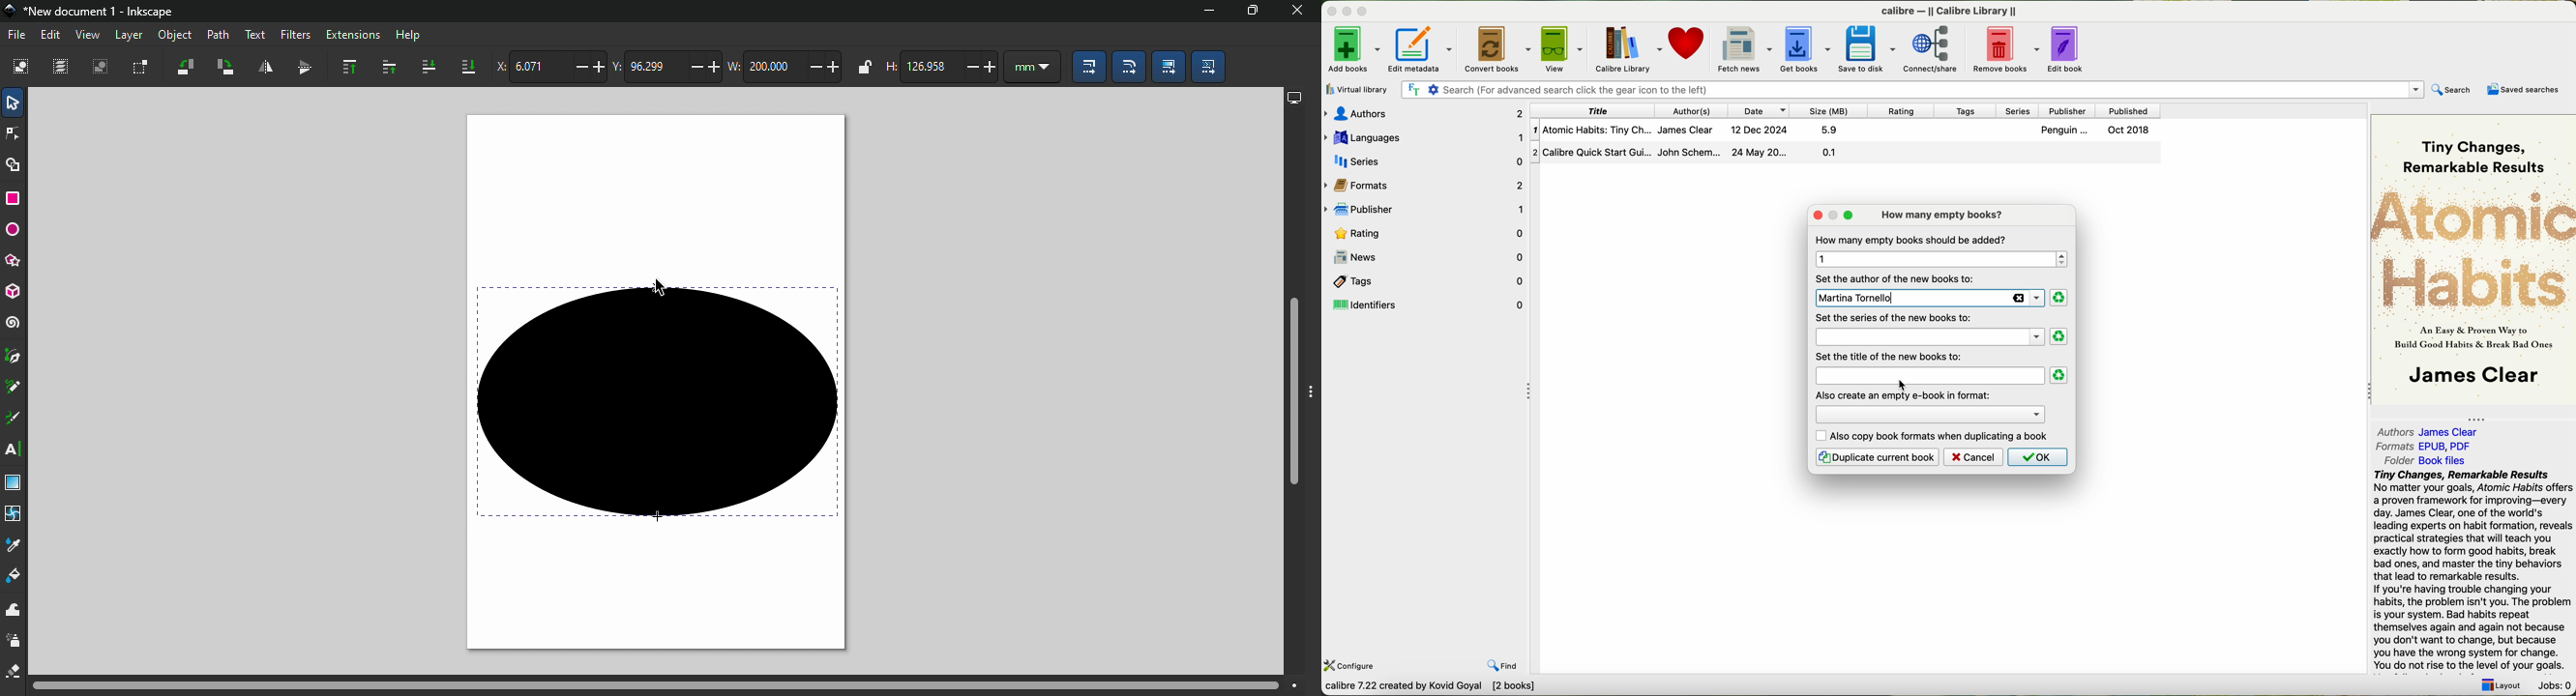 This screenshot has width=2576, height=700. Describe the element at coordinates (1804, 49) in the screenshot. I see `get books` at that location.